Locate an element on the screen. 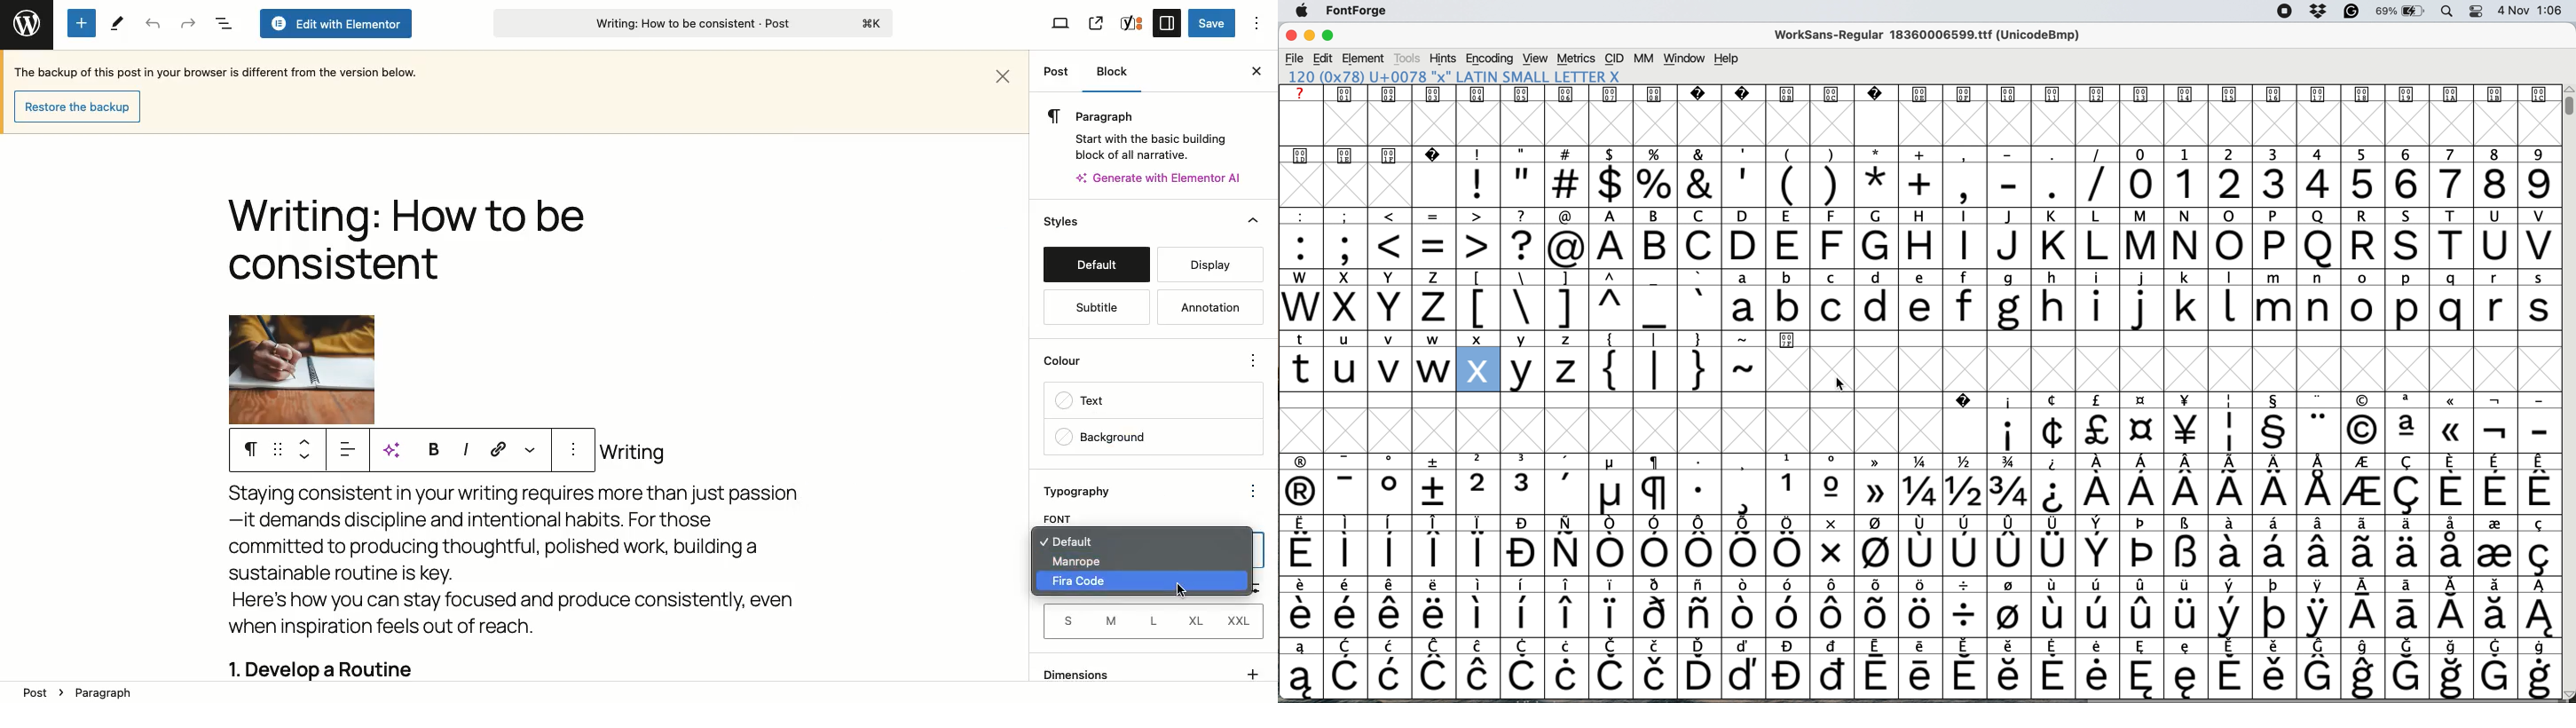 This screenshot has height=728, width=2576. cid is located at coordinates (1614, 59).